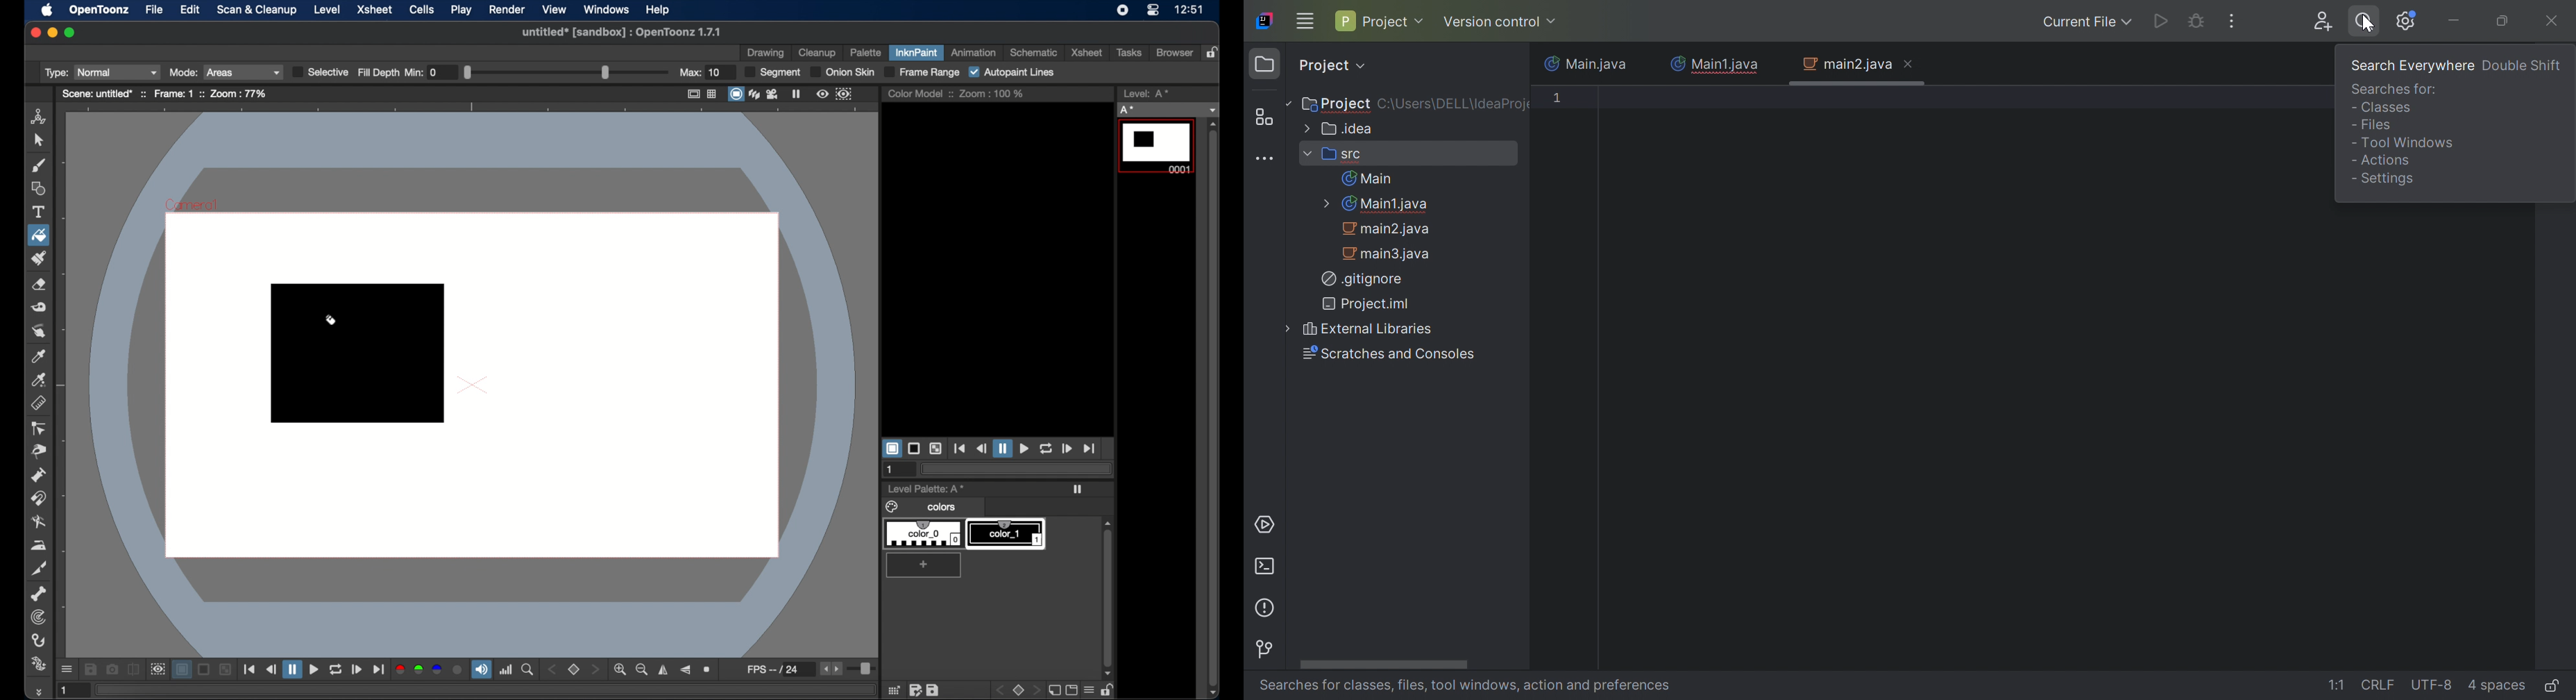 This screenshot has width=2576, height=700. Describe the element at coordinates (1304, 22) in the screenshot. I see `Main menu` at that location.